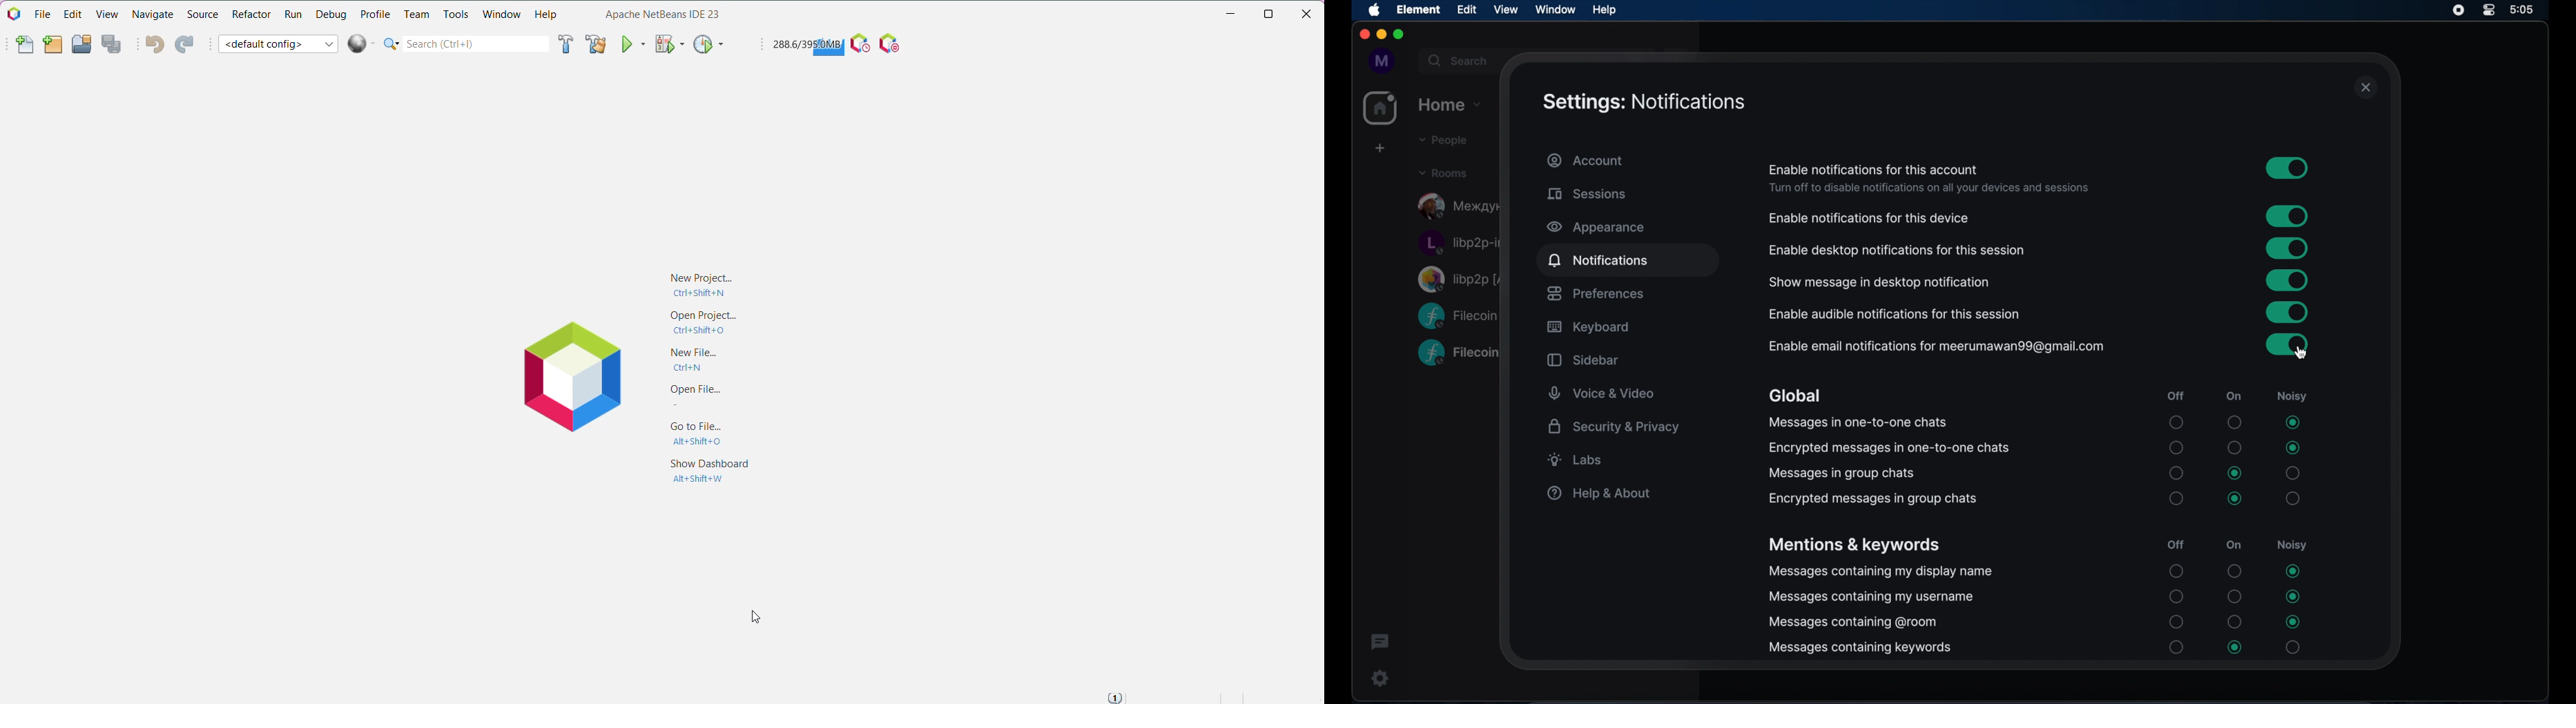 The height and width of the screenshot is (728, 2576). What do you see at coordinates (1854, 546) in the screenshot?
I see `mentions  and keywords` at bounding box center [1854, 546].